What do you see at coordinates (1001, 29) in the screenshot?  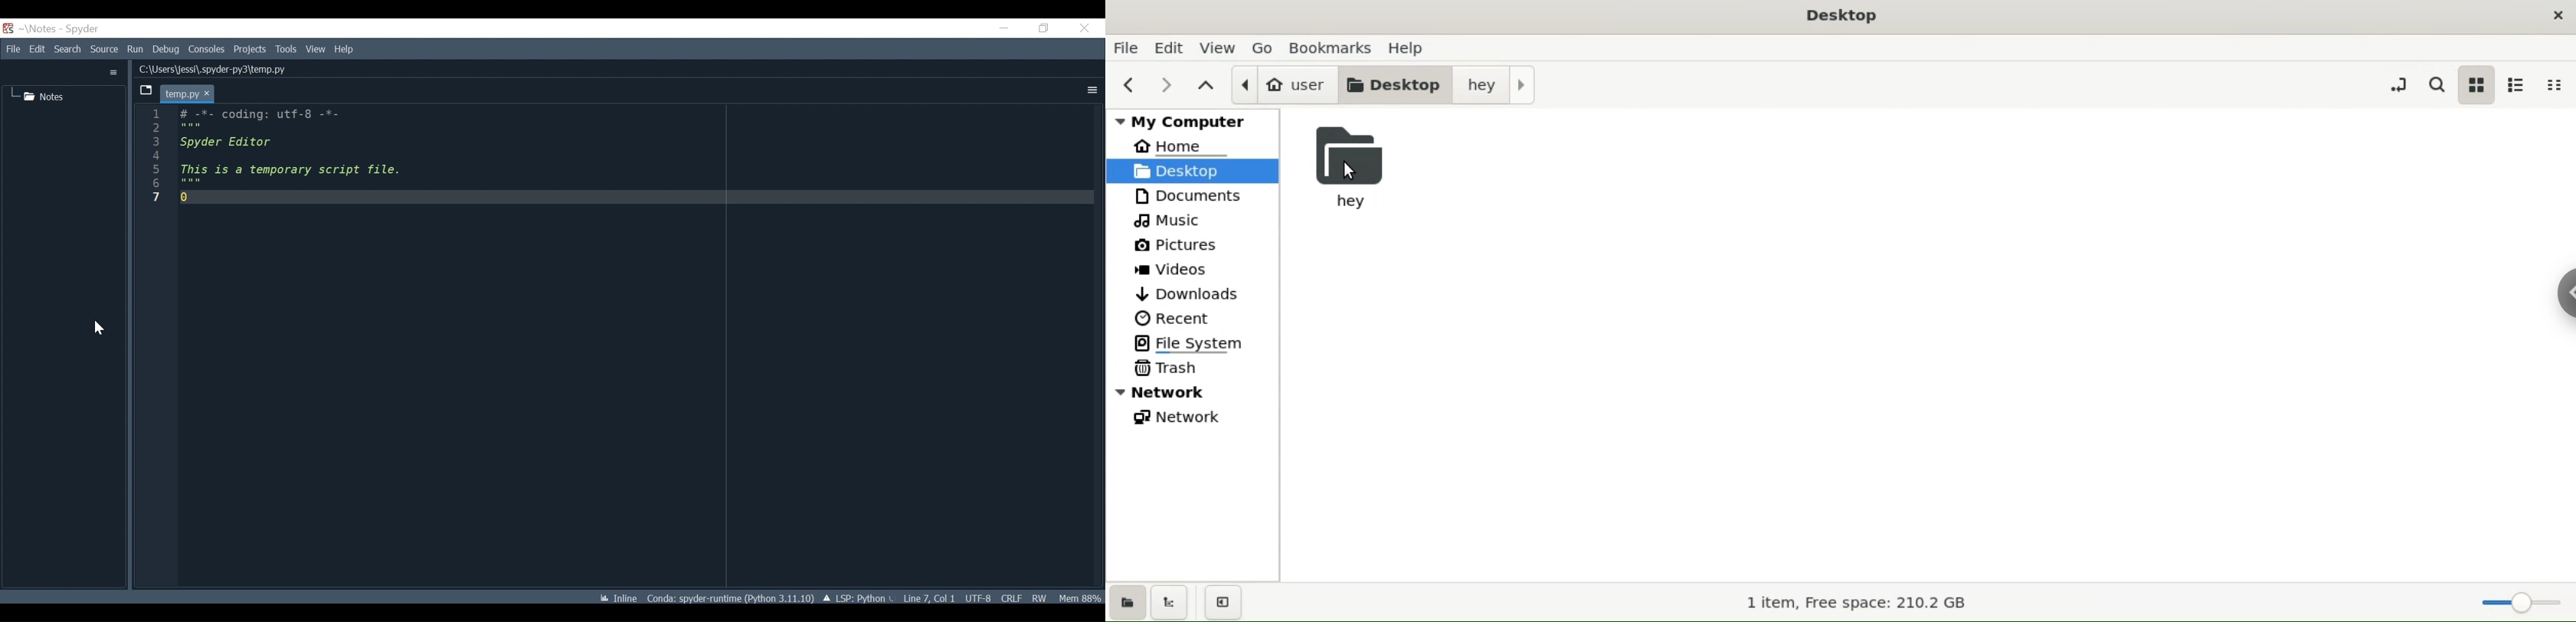 I see `Minimize` at bounding box center [1001, 29].